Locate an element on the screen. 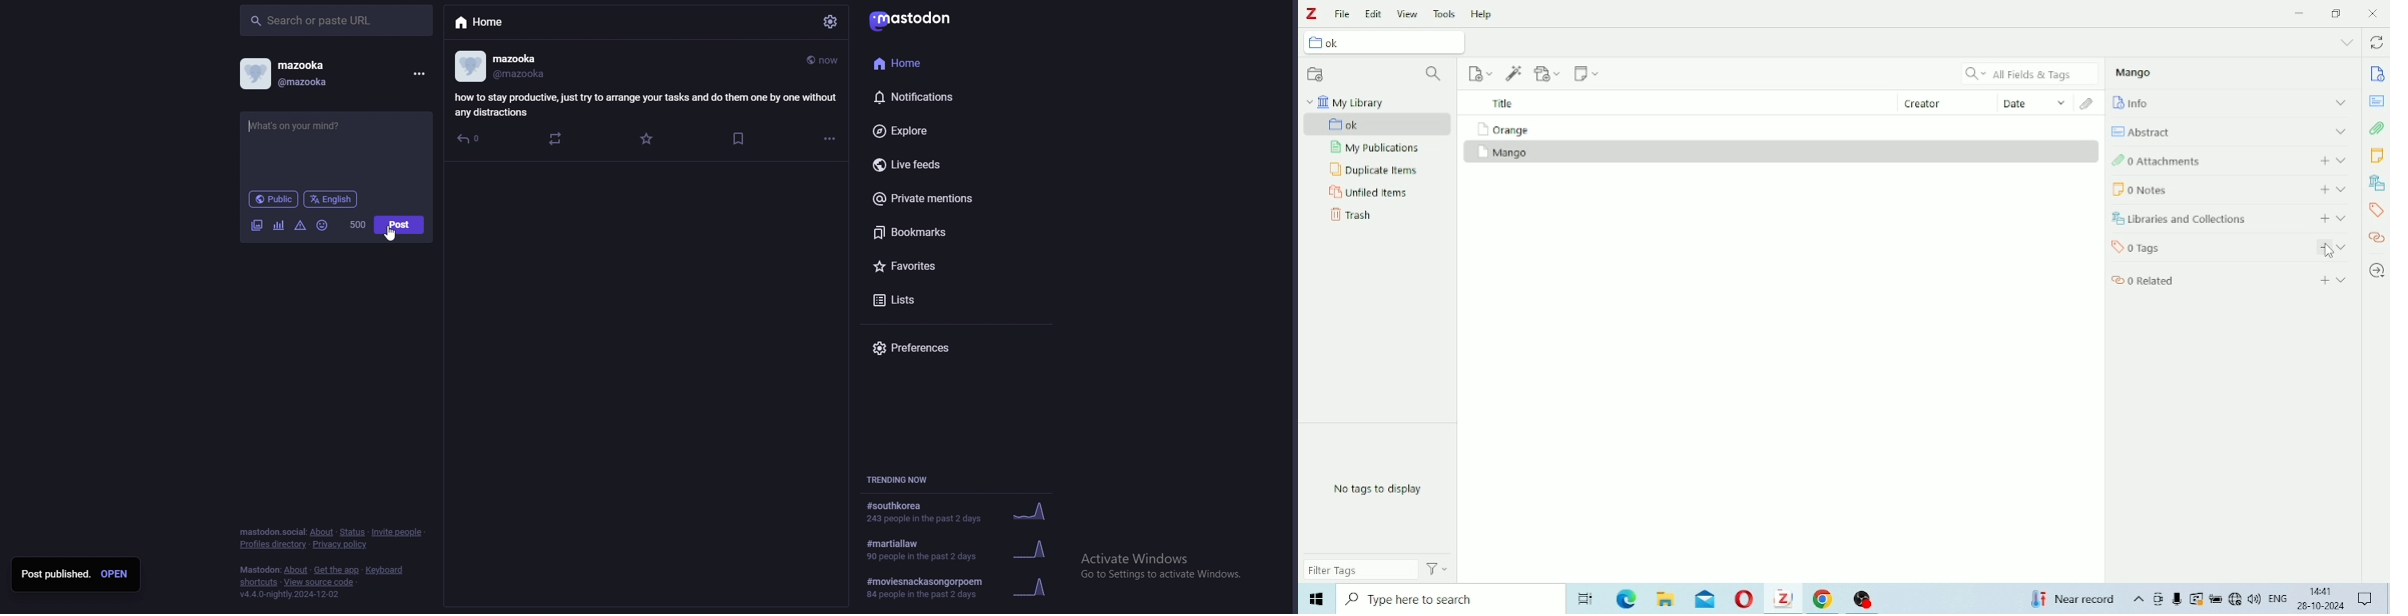 This screenshot has width=2408, height=616. Tags is located at coordinates (2375, 210).